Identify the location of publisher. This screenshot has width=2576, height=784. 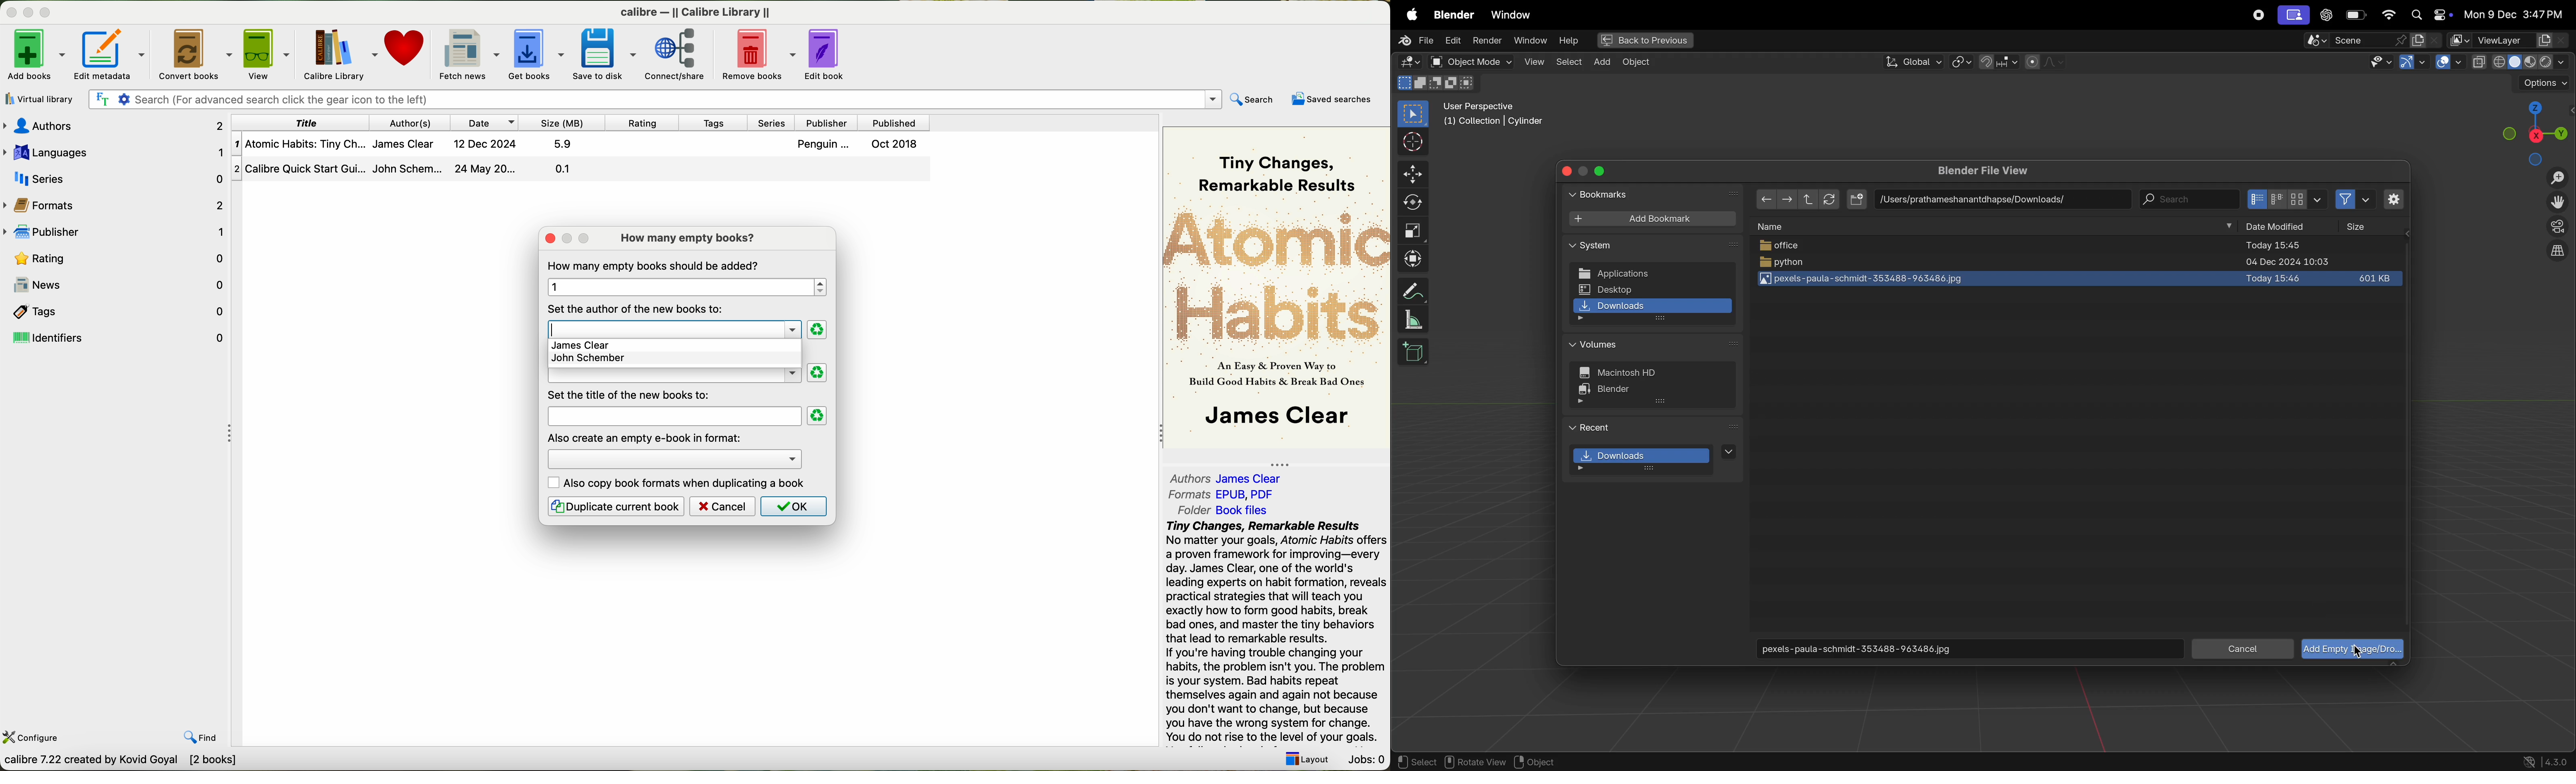
(830, 122).